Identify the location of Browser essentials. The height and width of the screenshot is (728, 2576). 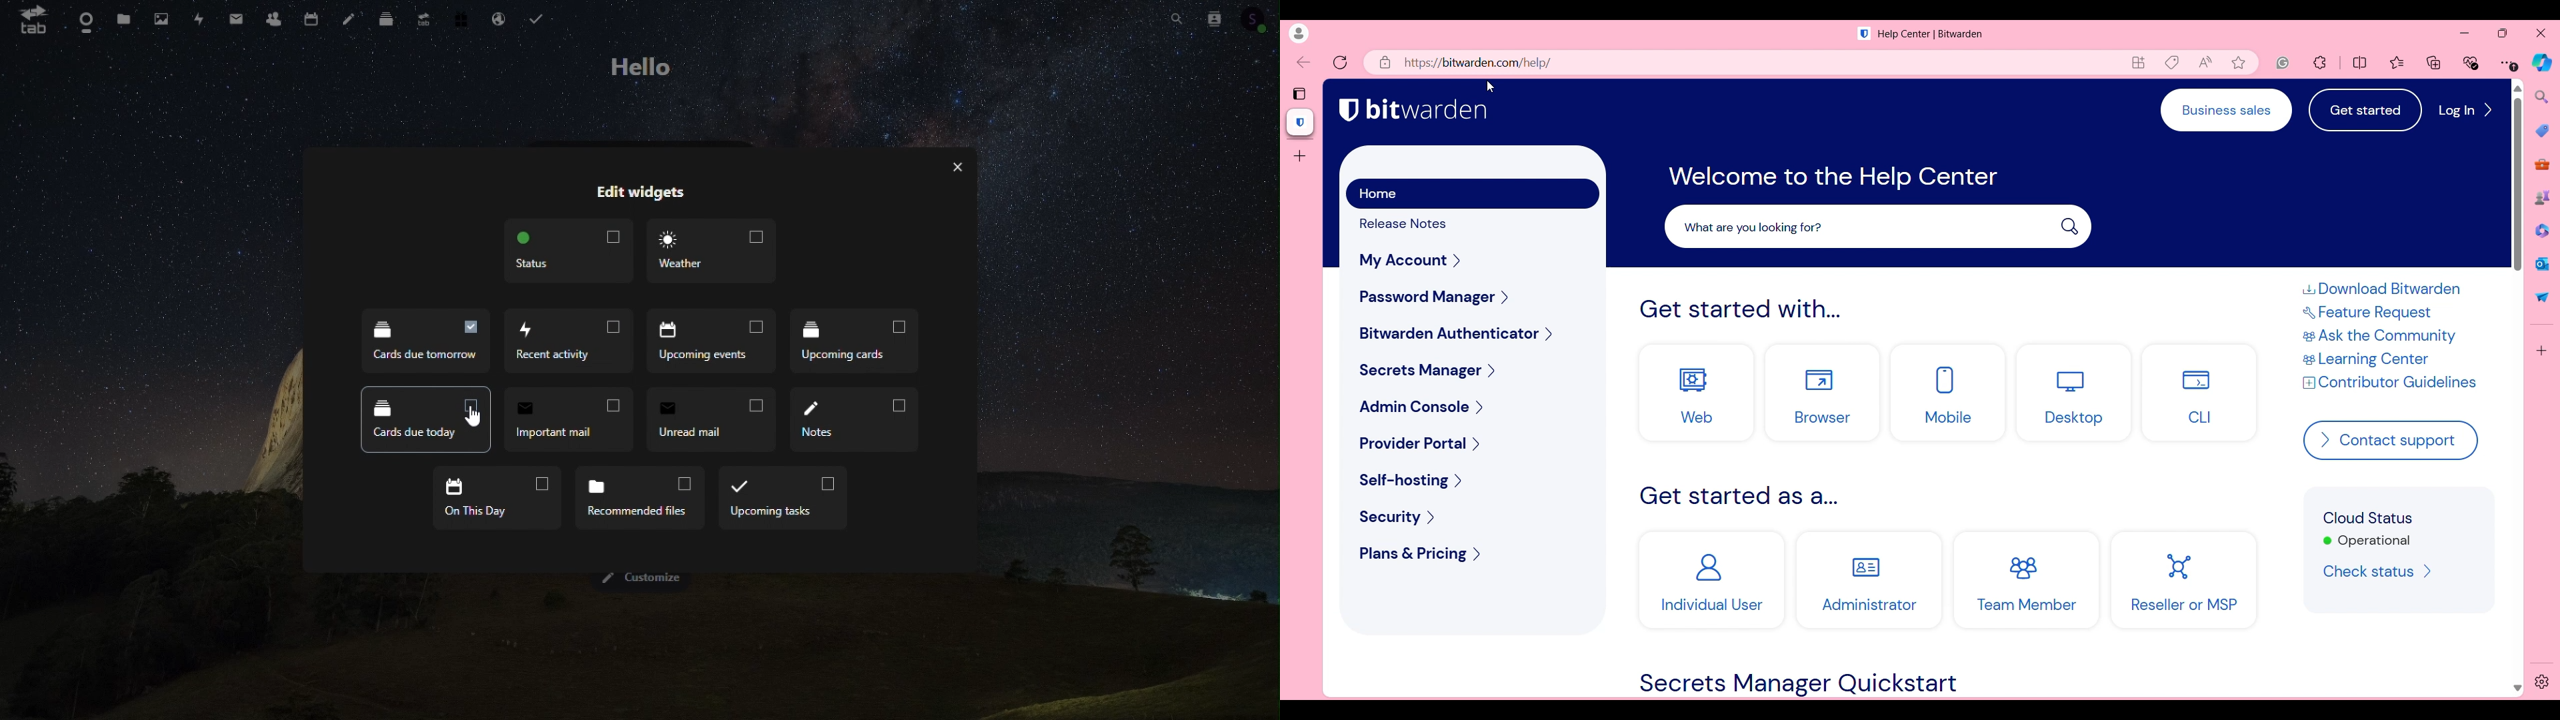
(2471, 63).